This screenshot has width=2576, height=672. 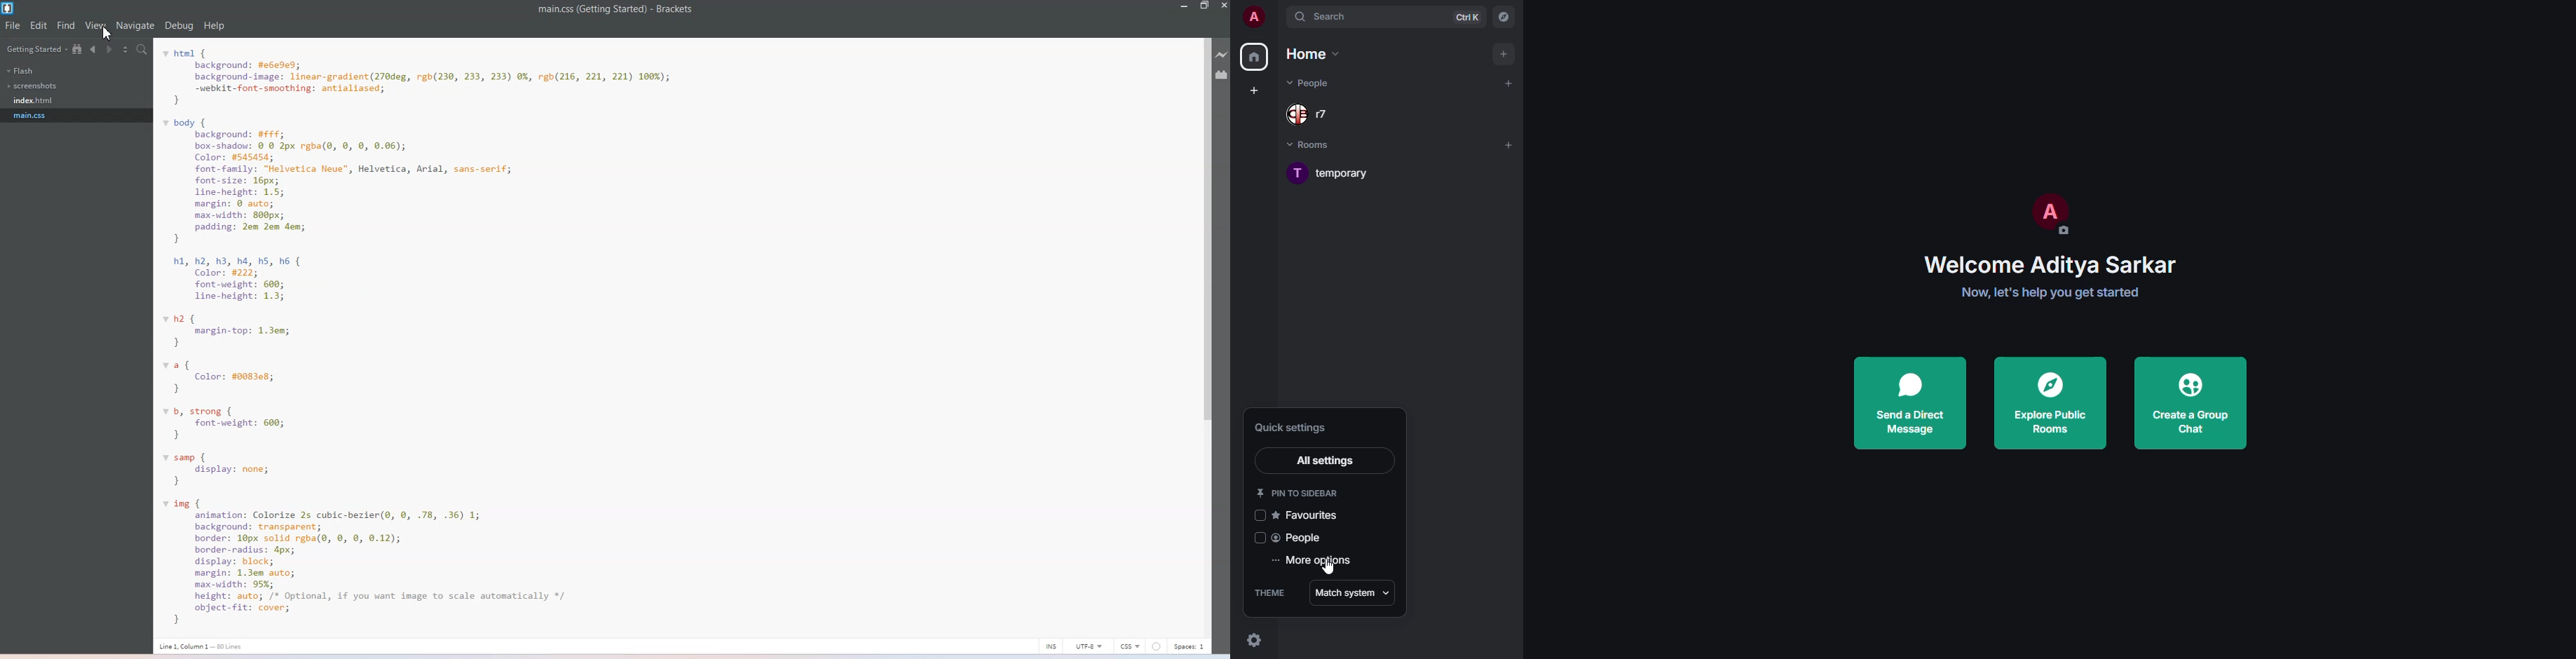 What do you see at coordinates (1271, 593) in the screenshot?
I see `theme` at bounding box center [1271, 593].